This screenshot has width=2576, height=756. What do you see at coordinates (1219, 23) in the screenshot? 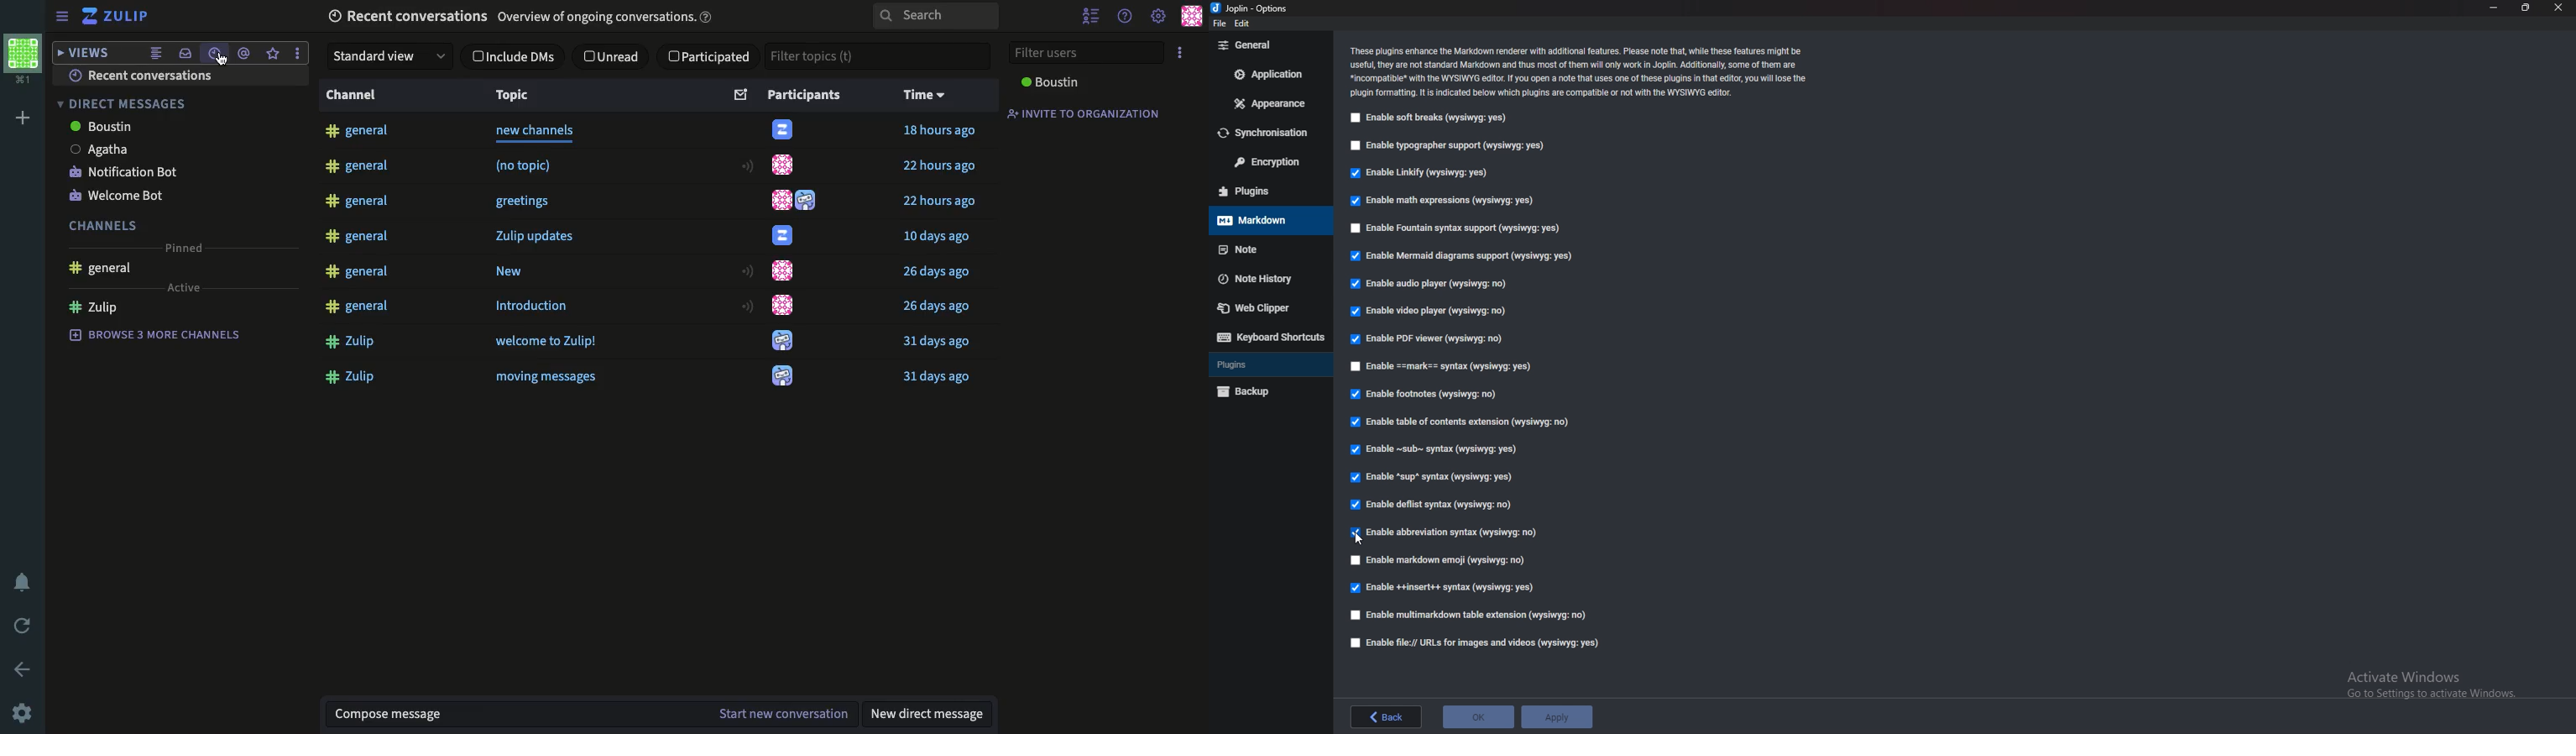
I see `file` at bounding box center [1219, 23].